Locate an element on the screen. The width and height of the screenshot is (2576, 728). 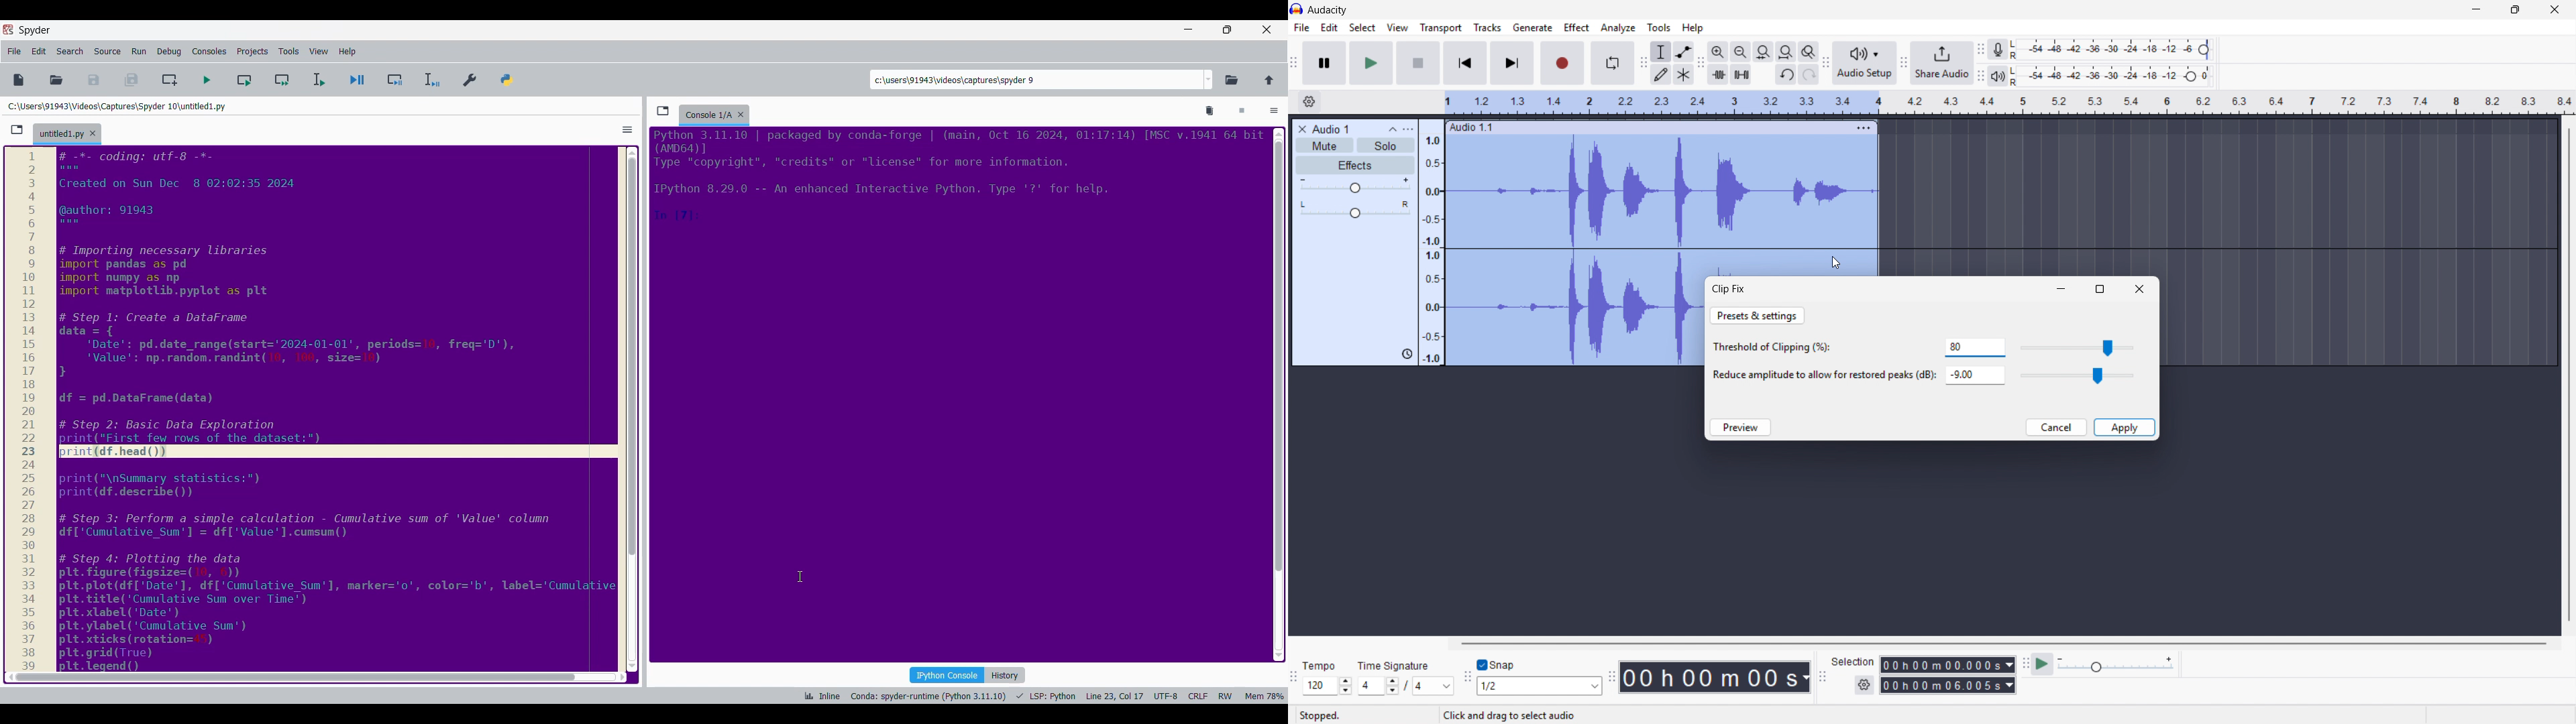
Close is located at coordinates (2555, 10).